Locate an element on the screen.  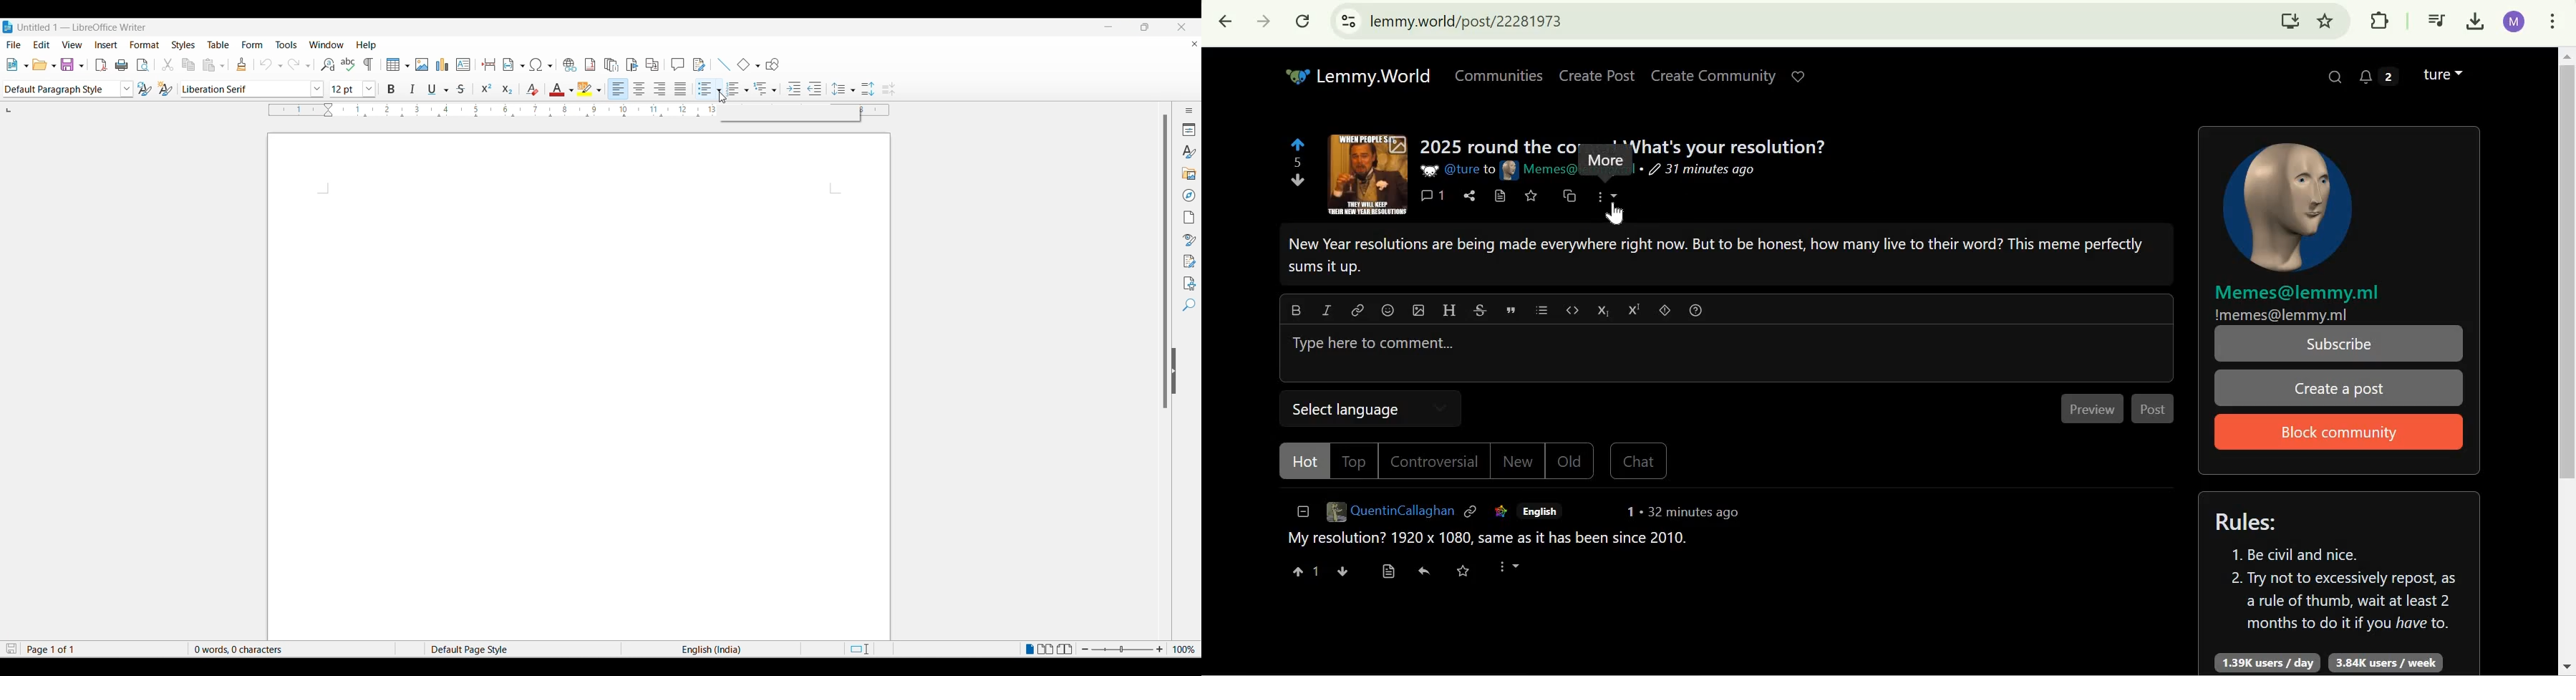
Help is located at coordinates (367, 44).